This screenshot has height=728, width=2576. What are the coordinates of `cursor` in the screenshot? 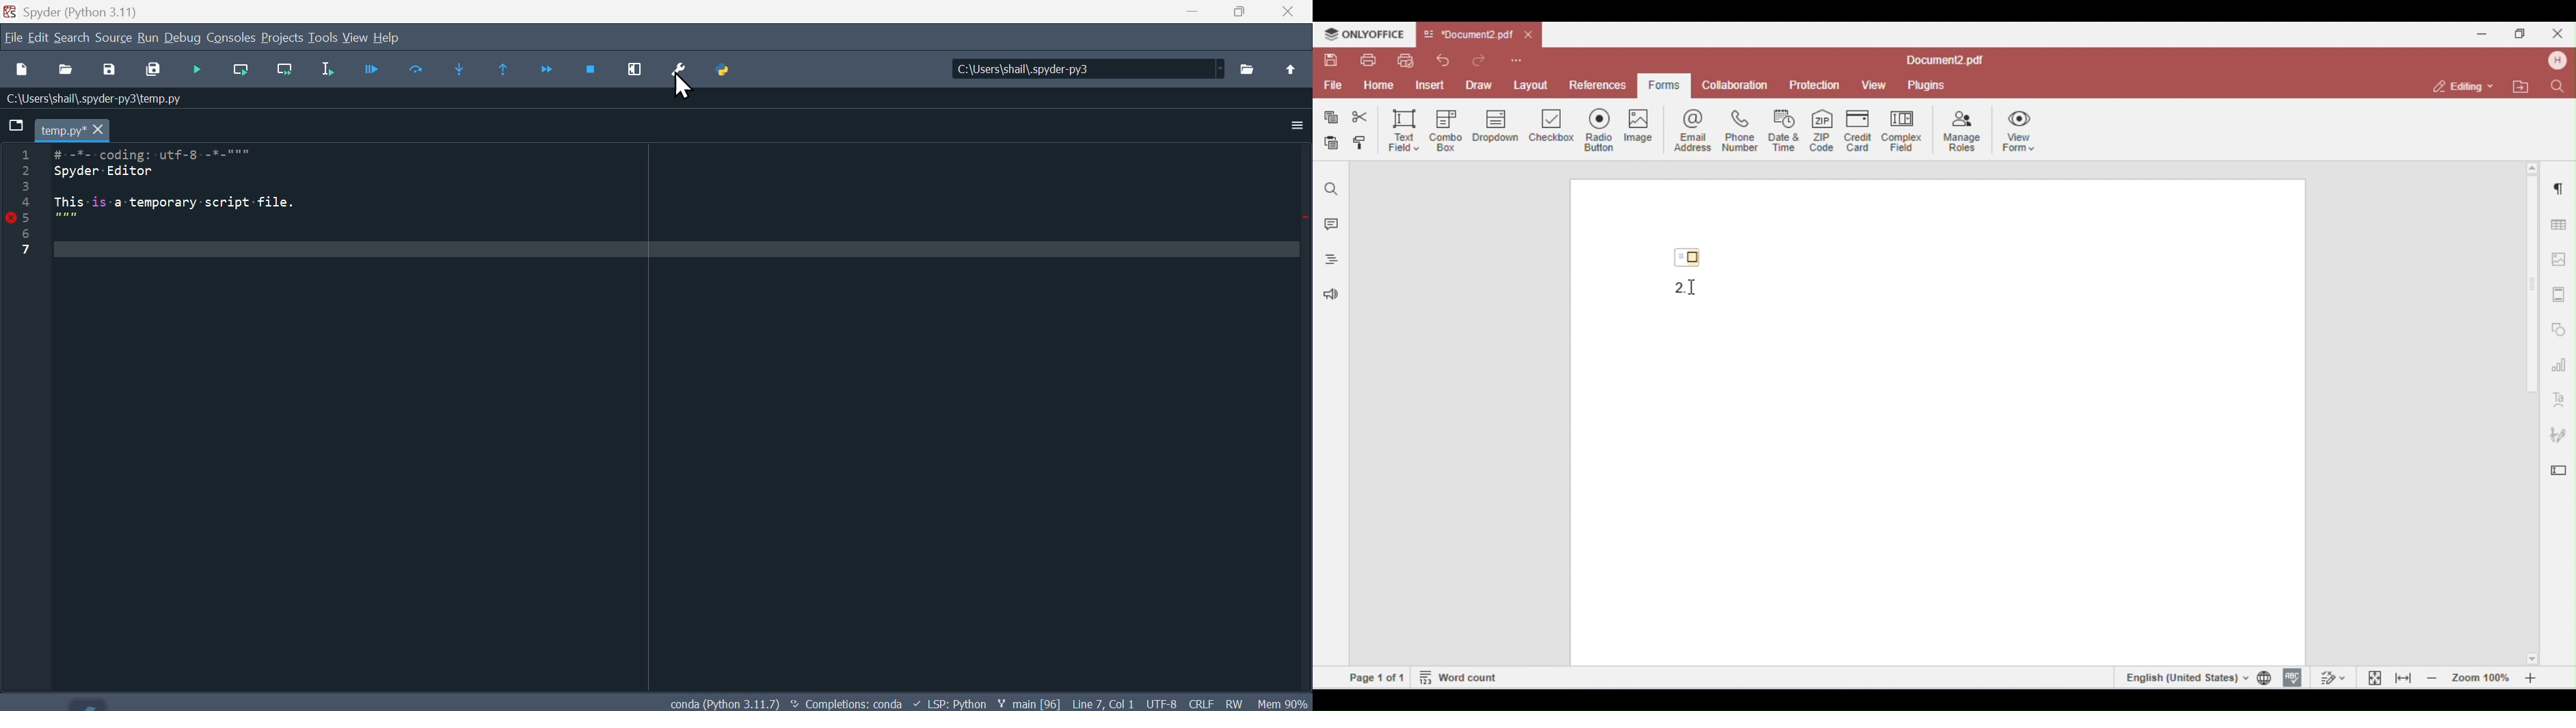 It's located at (684, 90).